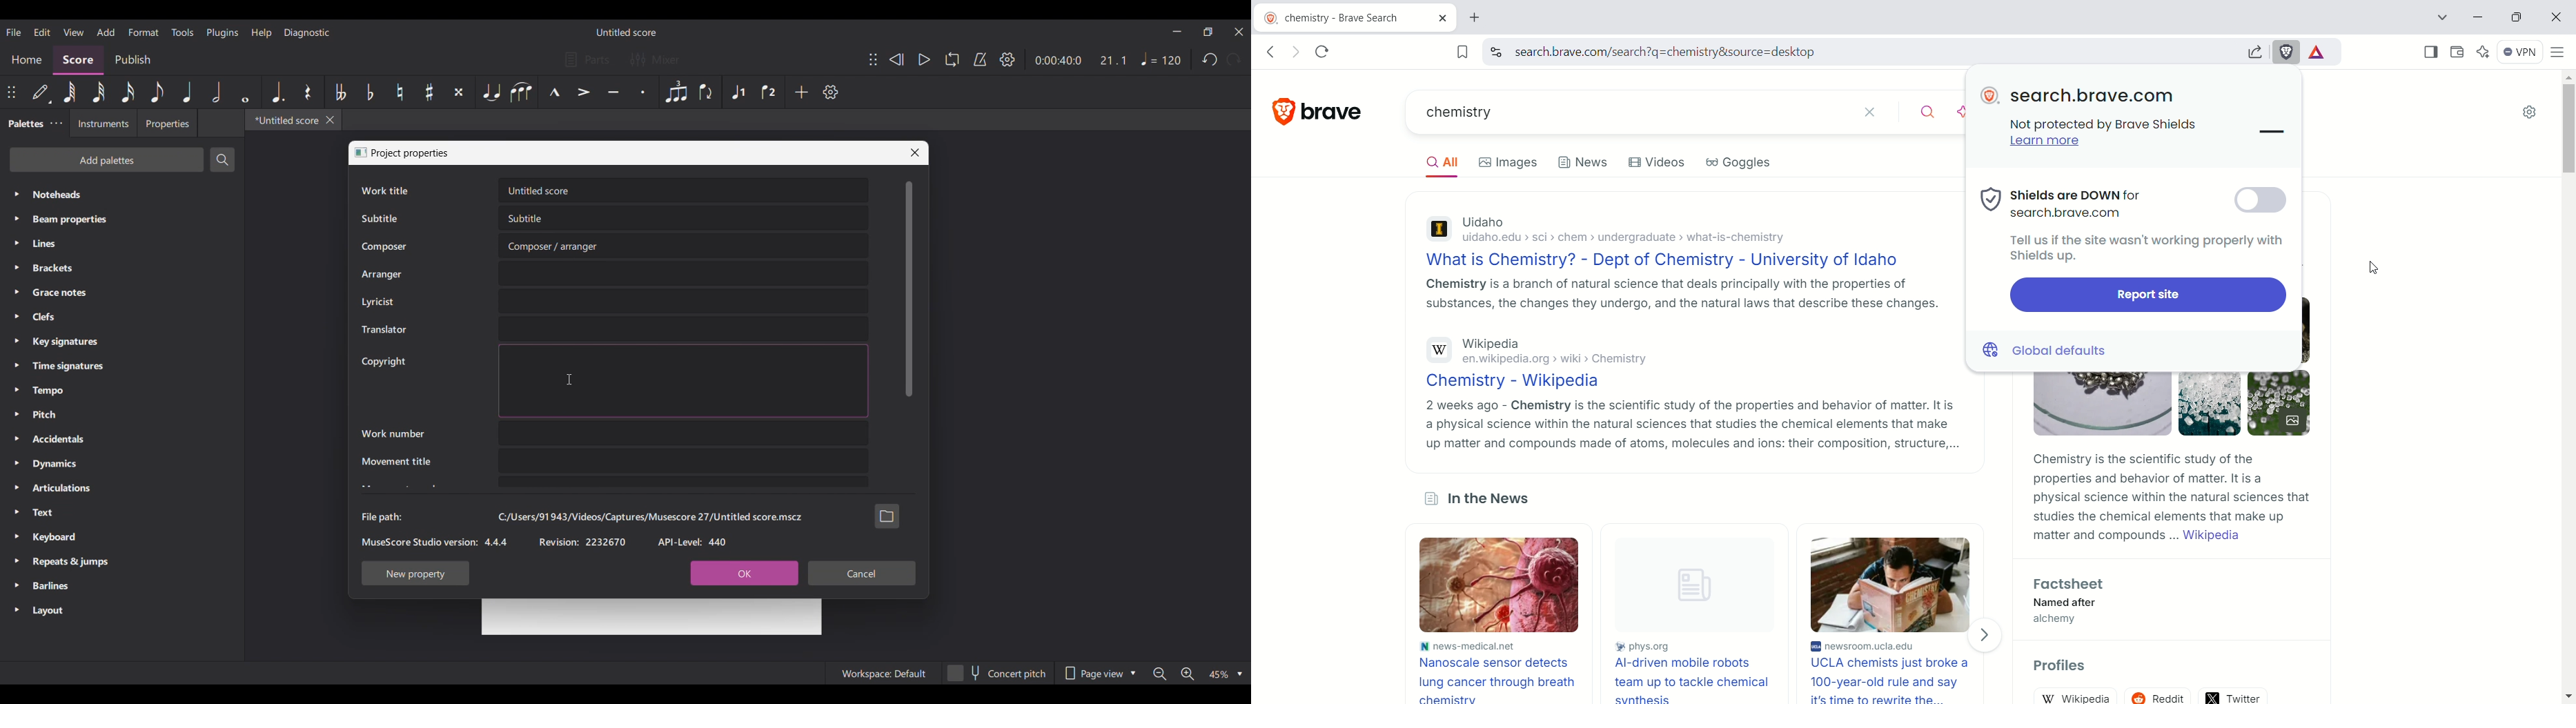  I want to click on Add palettes, so click(106, 160).